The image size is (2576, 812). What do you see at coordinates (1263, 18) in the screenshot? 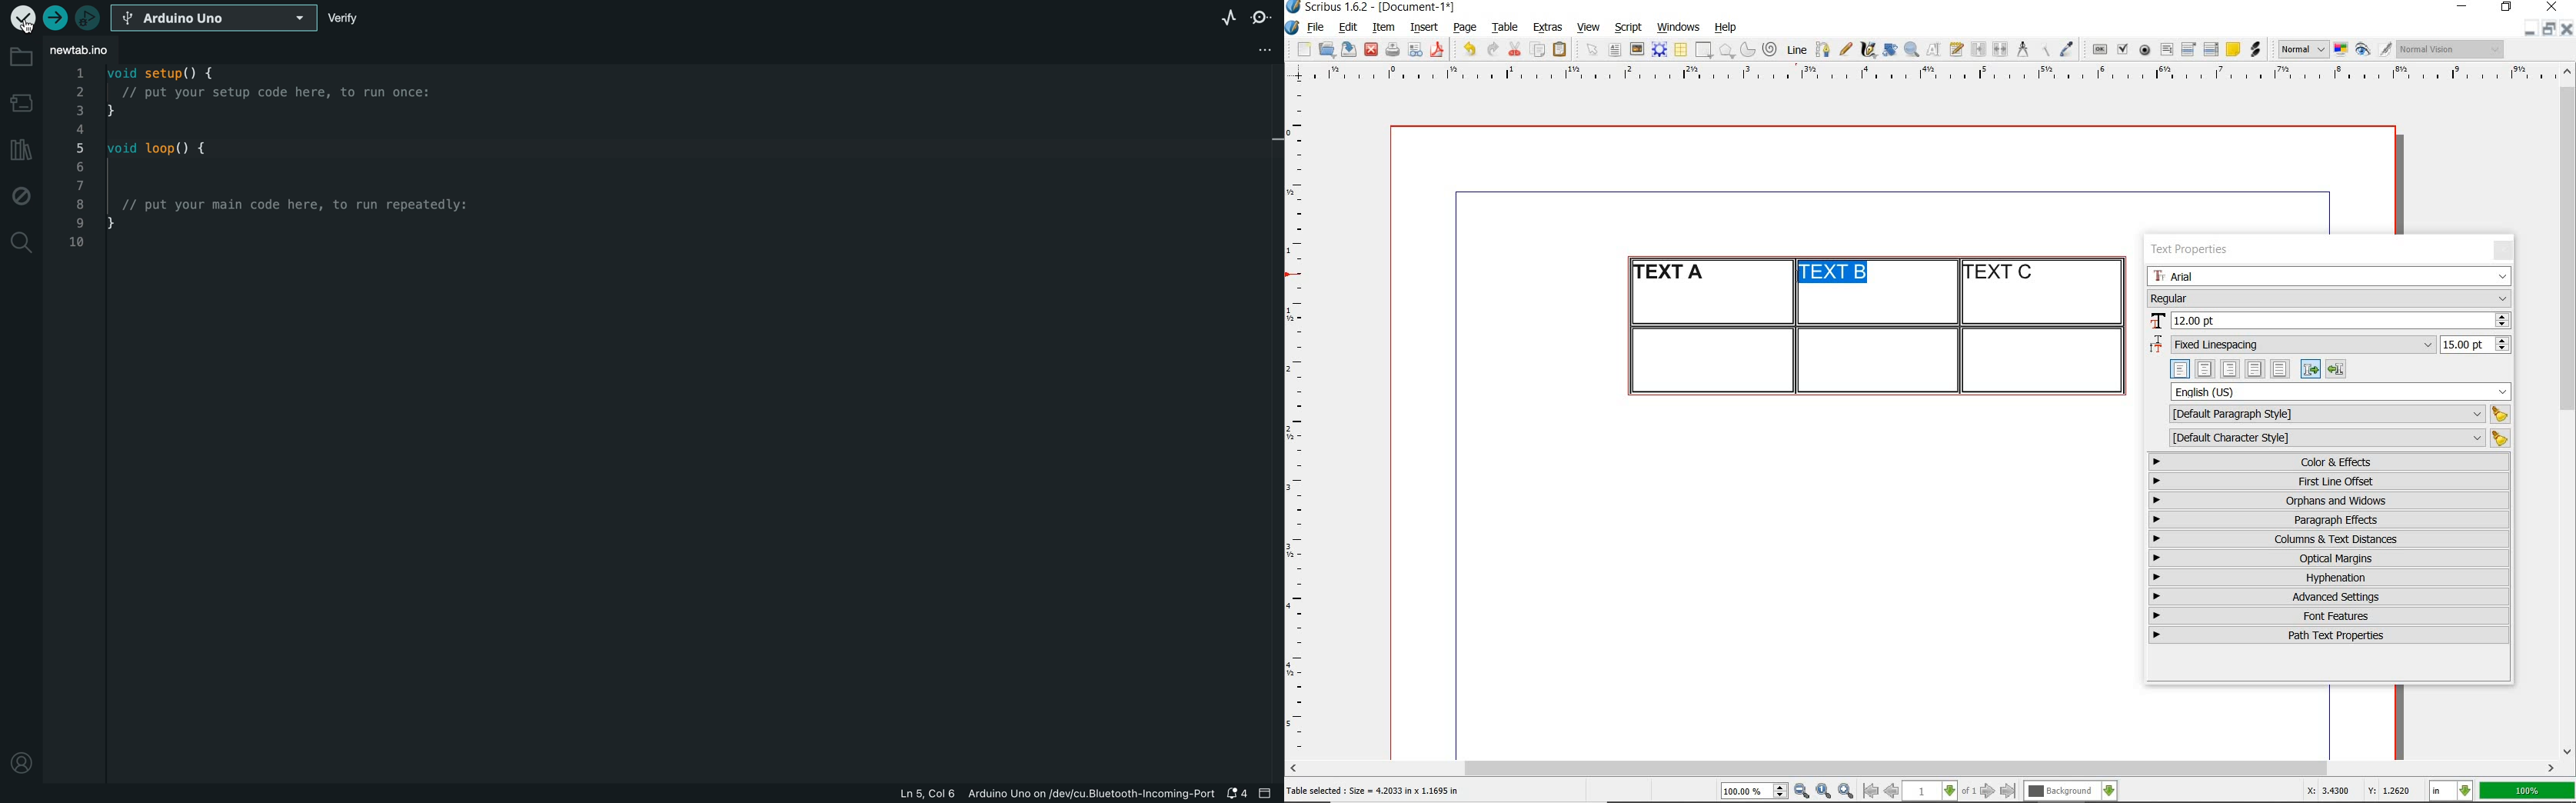
I see `serial monitor` at bounding box center [1263, 18].